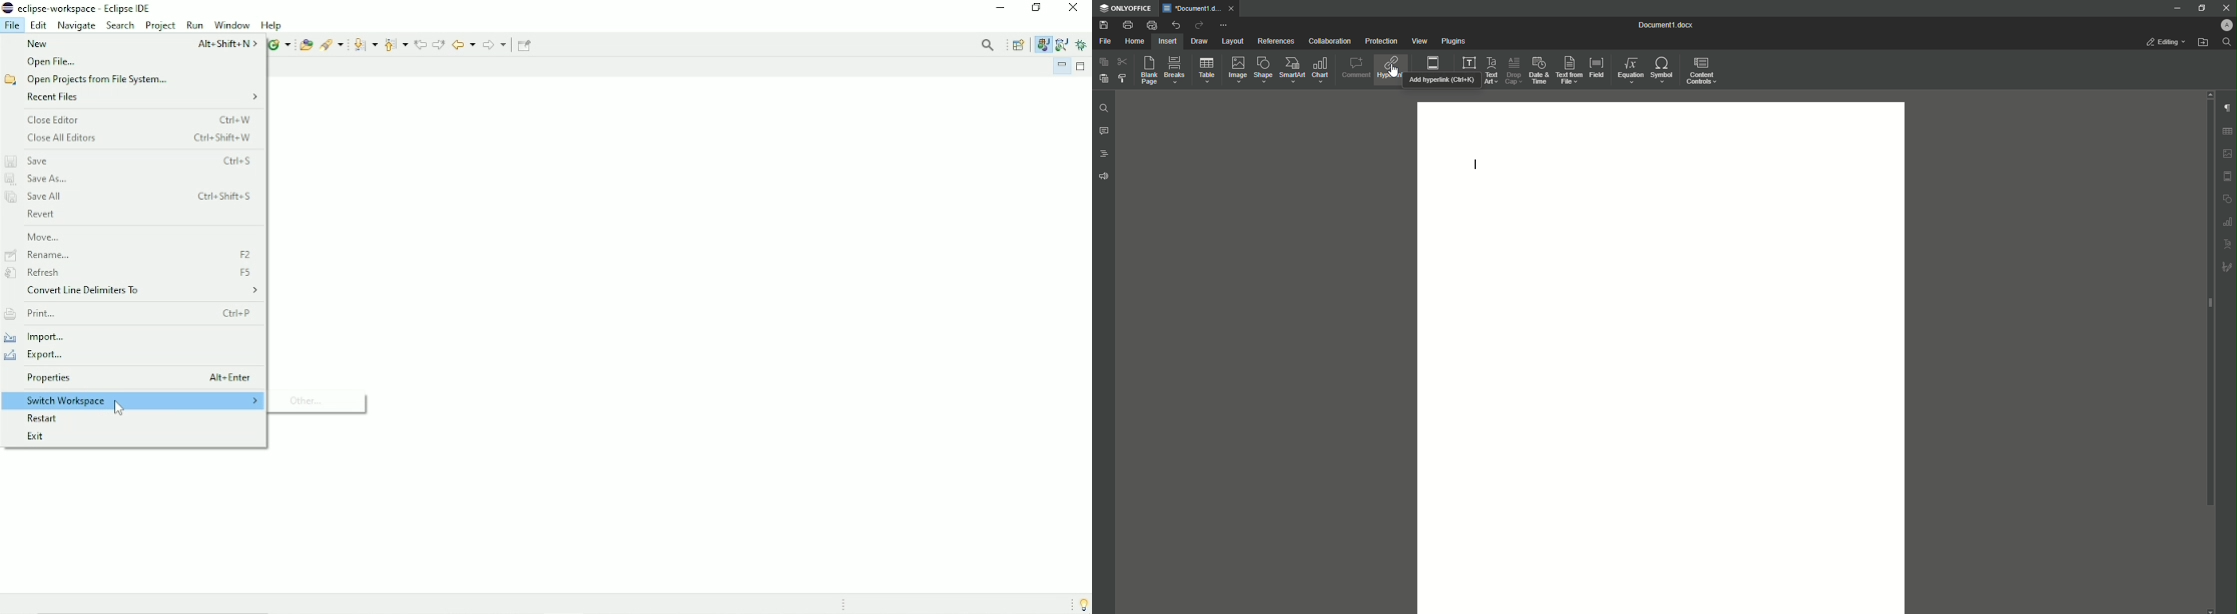 The width and height of the screenshot is (2240, 616). Describe the element at coordinates (119, 409) in the screenshot. I see `Cursor` at that location.